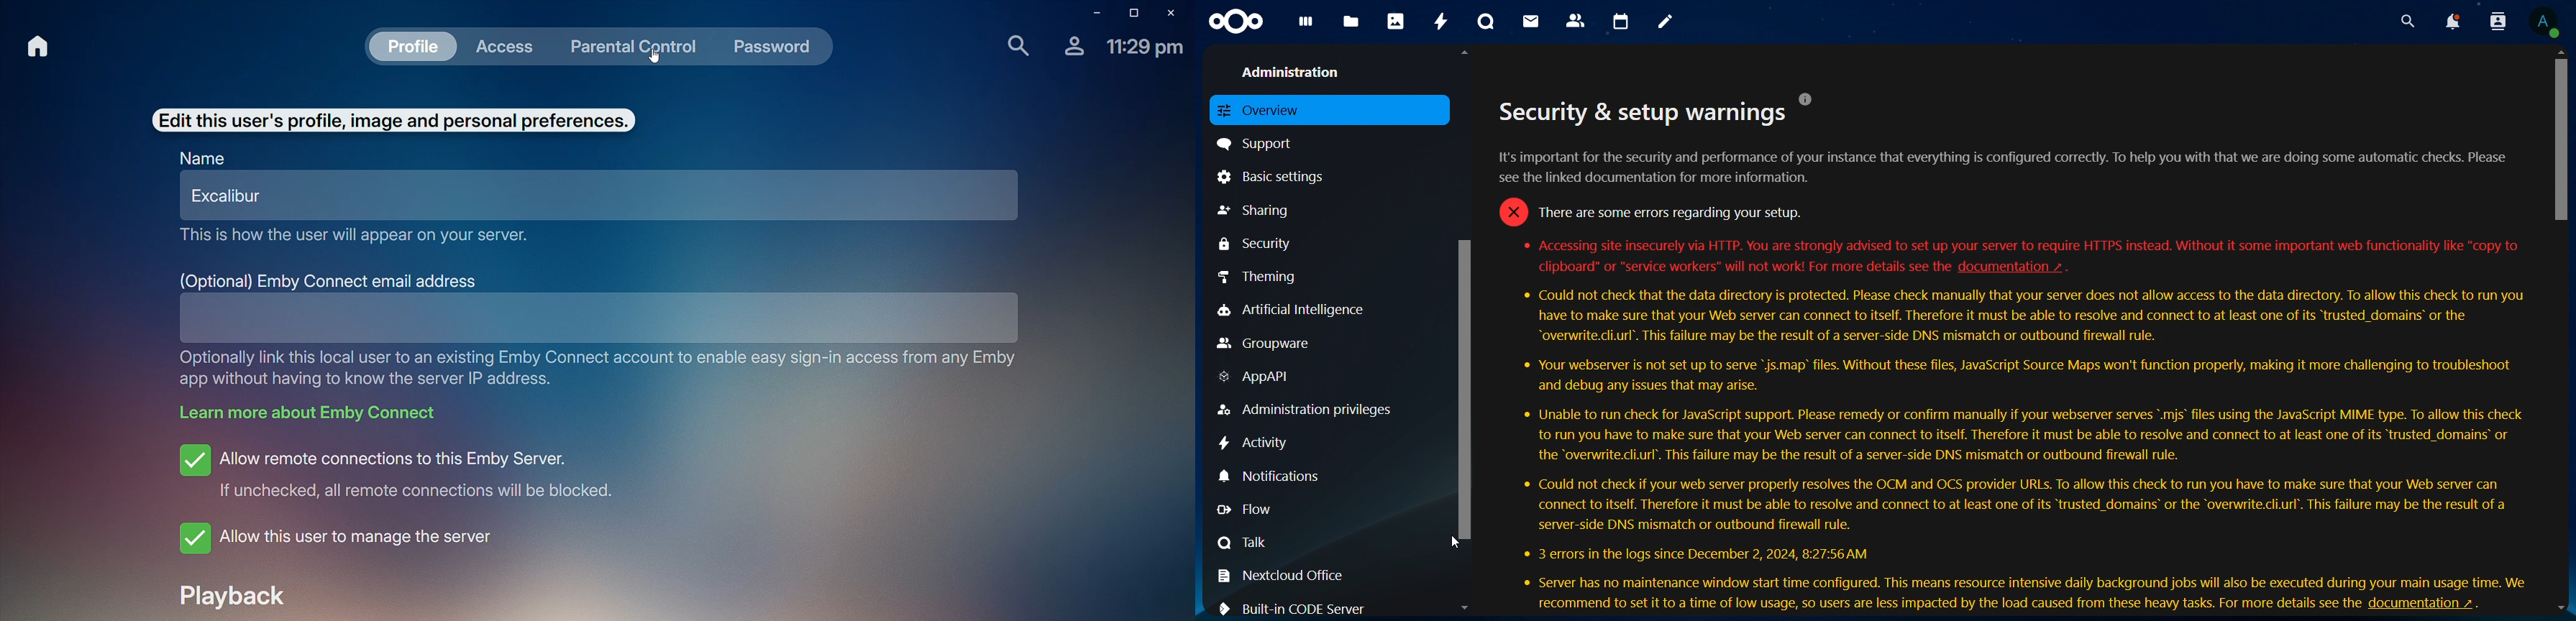  Describe the element at coordinates (1261, 142) in the screenshot. I see `support` at that location.